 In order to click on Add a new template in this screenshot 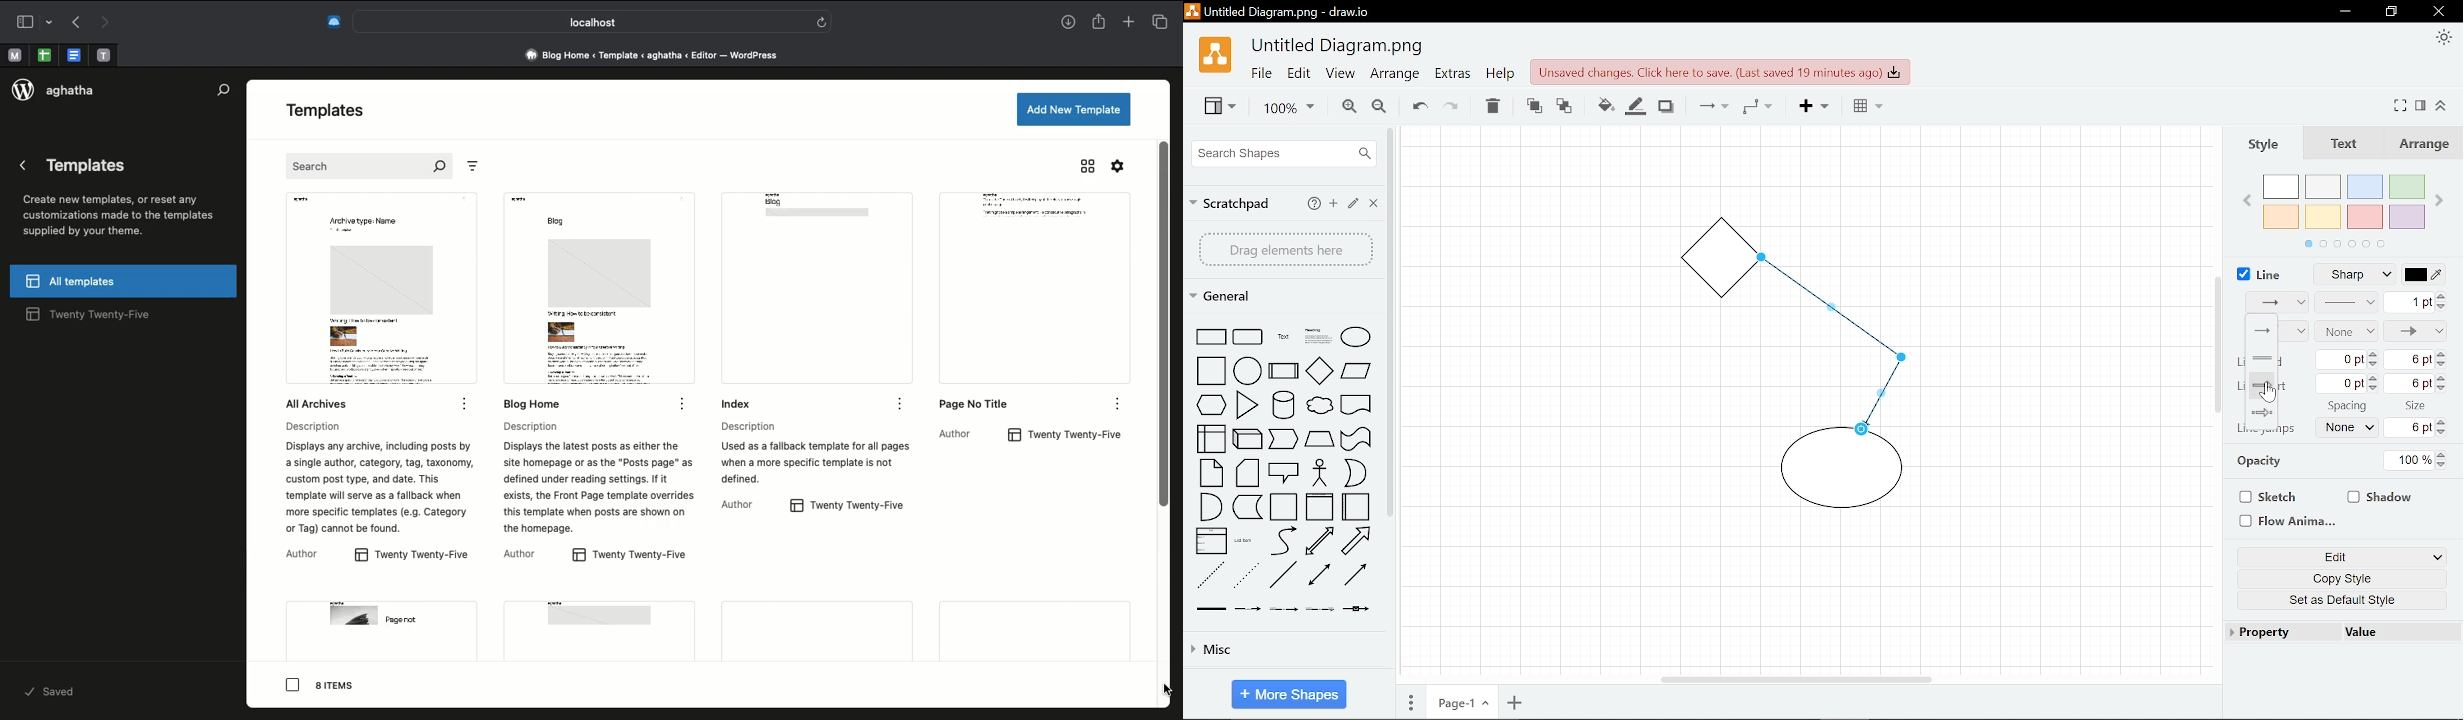, I will do `click(1073, 109)`.